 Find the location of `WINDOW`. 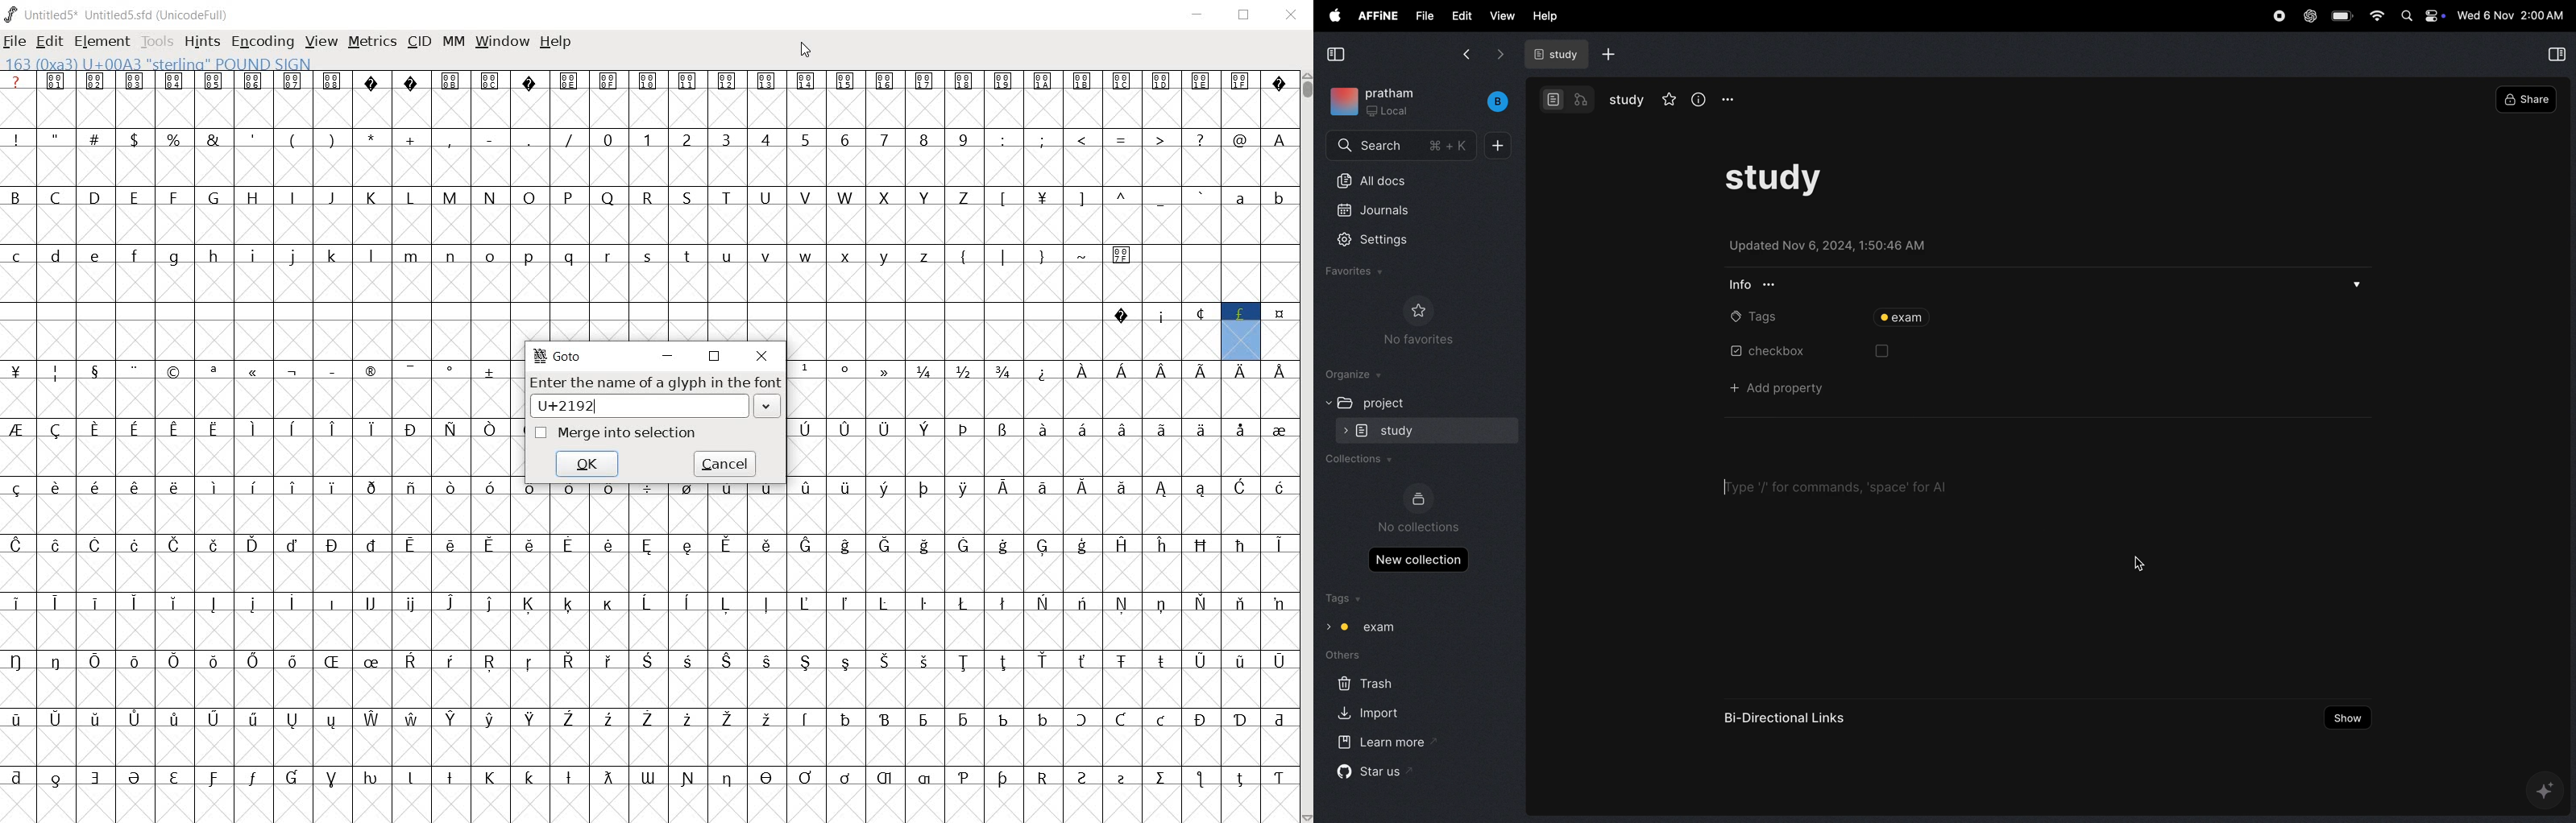

WINDOW is located at coordinates (504, 43).